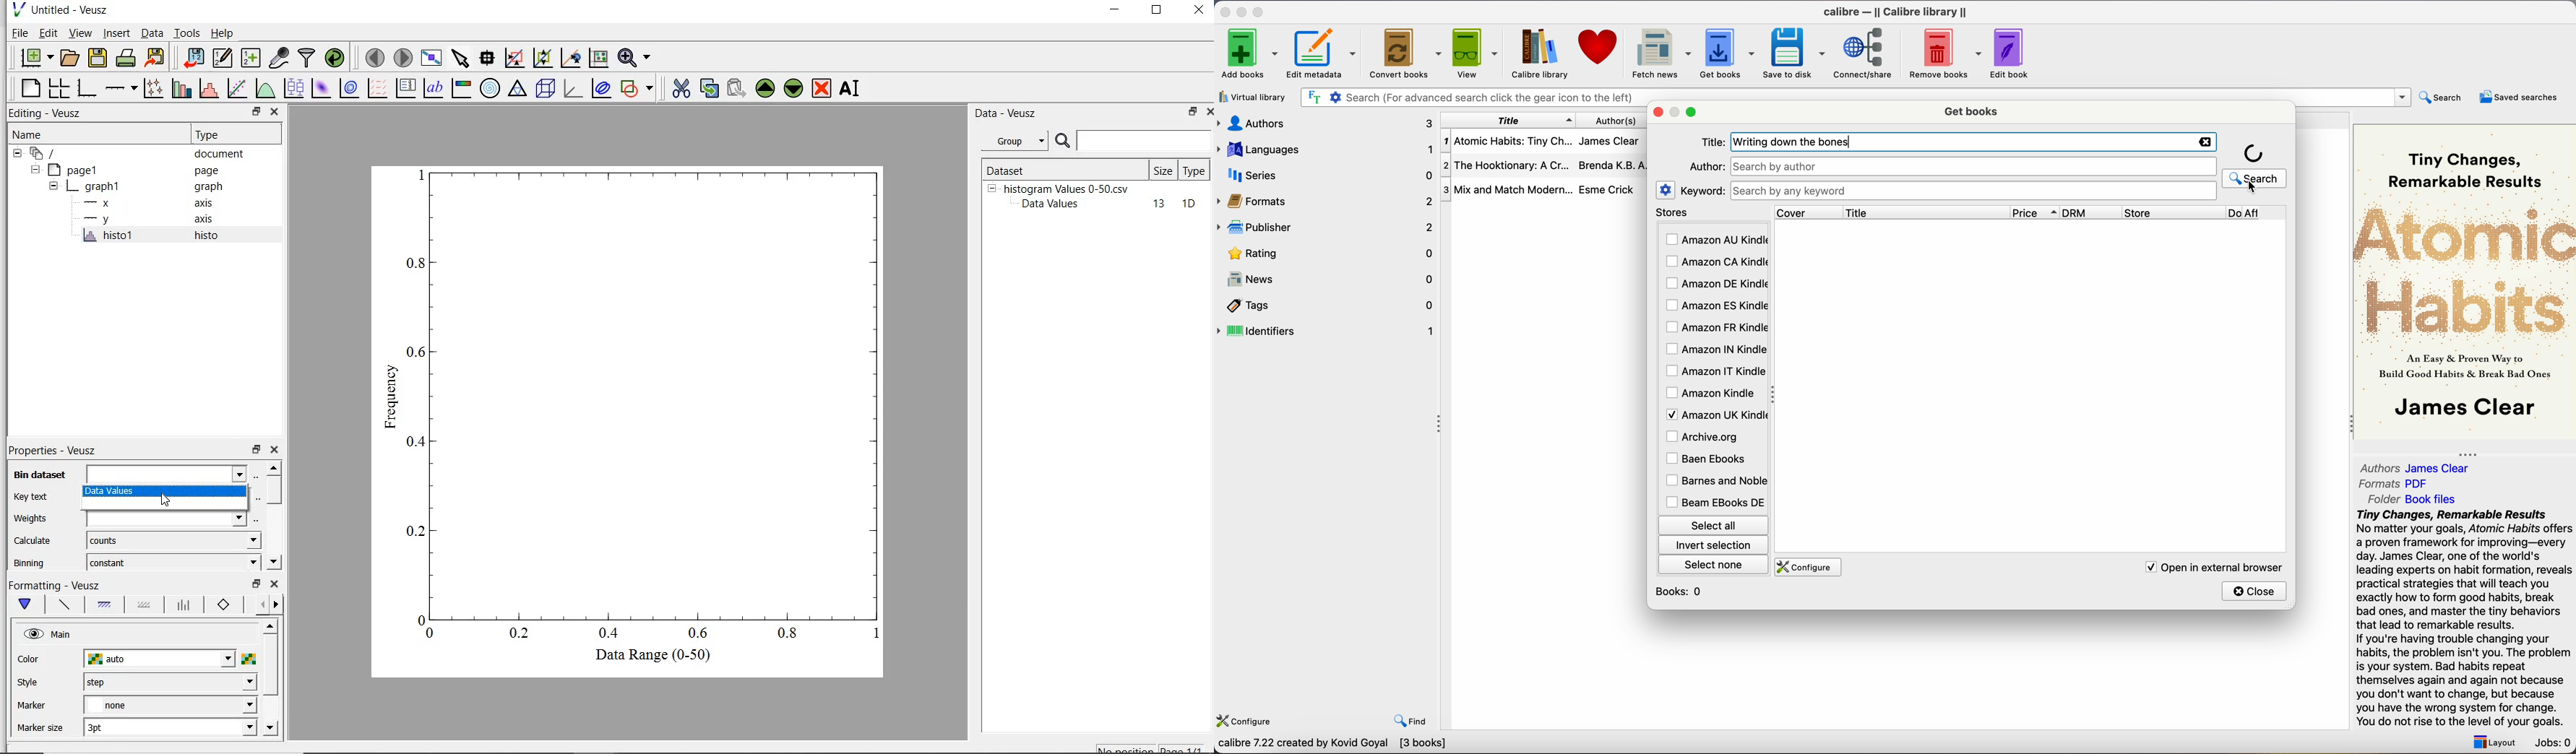 Image resolution: width=2576 pixels, height=756 pixels. I want to click on news, so click(1328, 281).